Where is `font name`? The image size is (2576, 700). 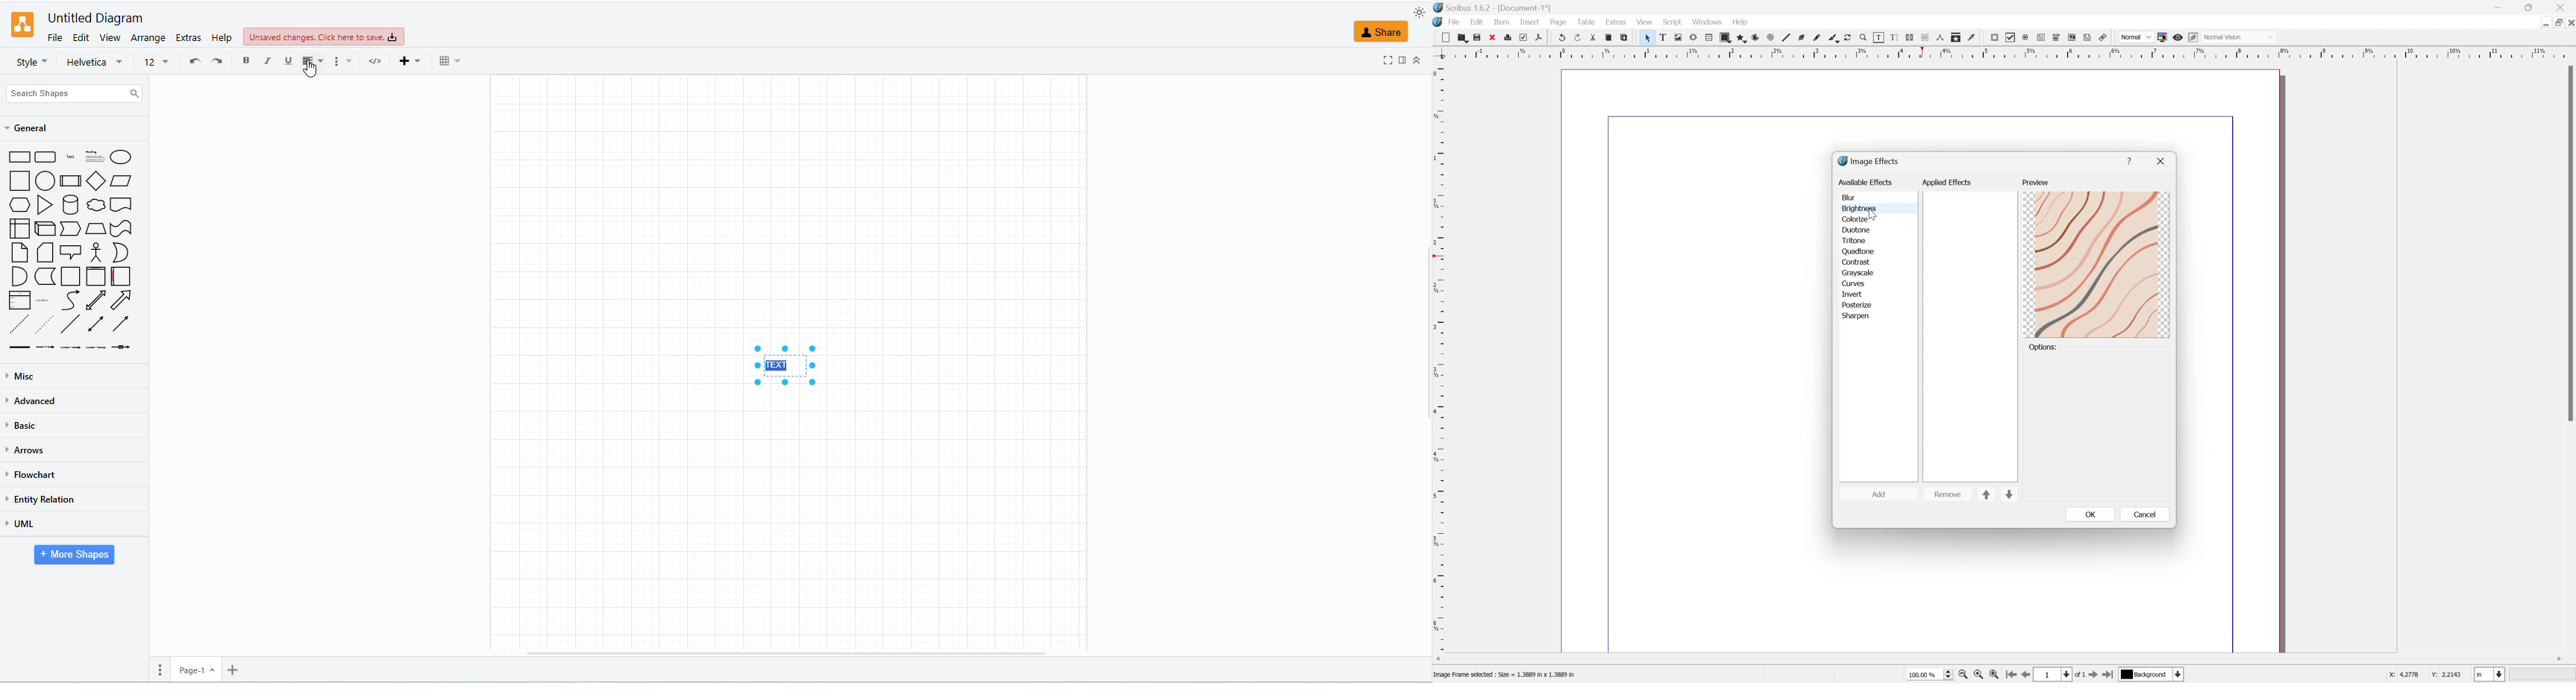
font name is located at coordinates (97, 61).